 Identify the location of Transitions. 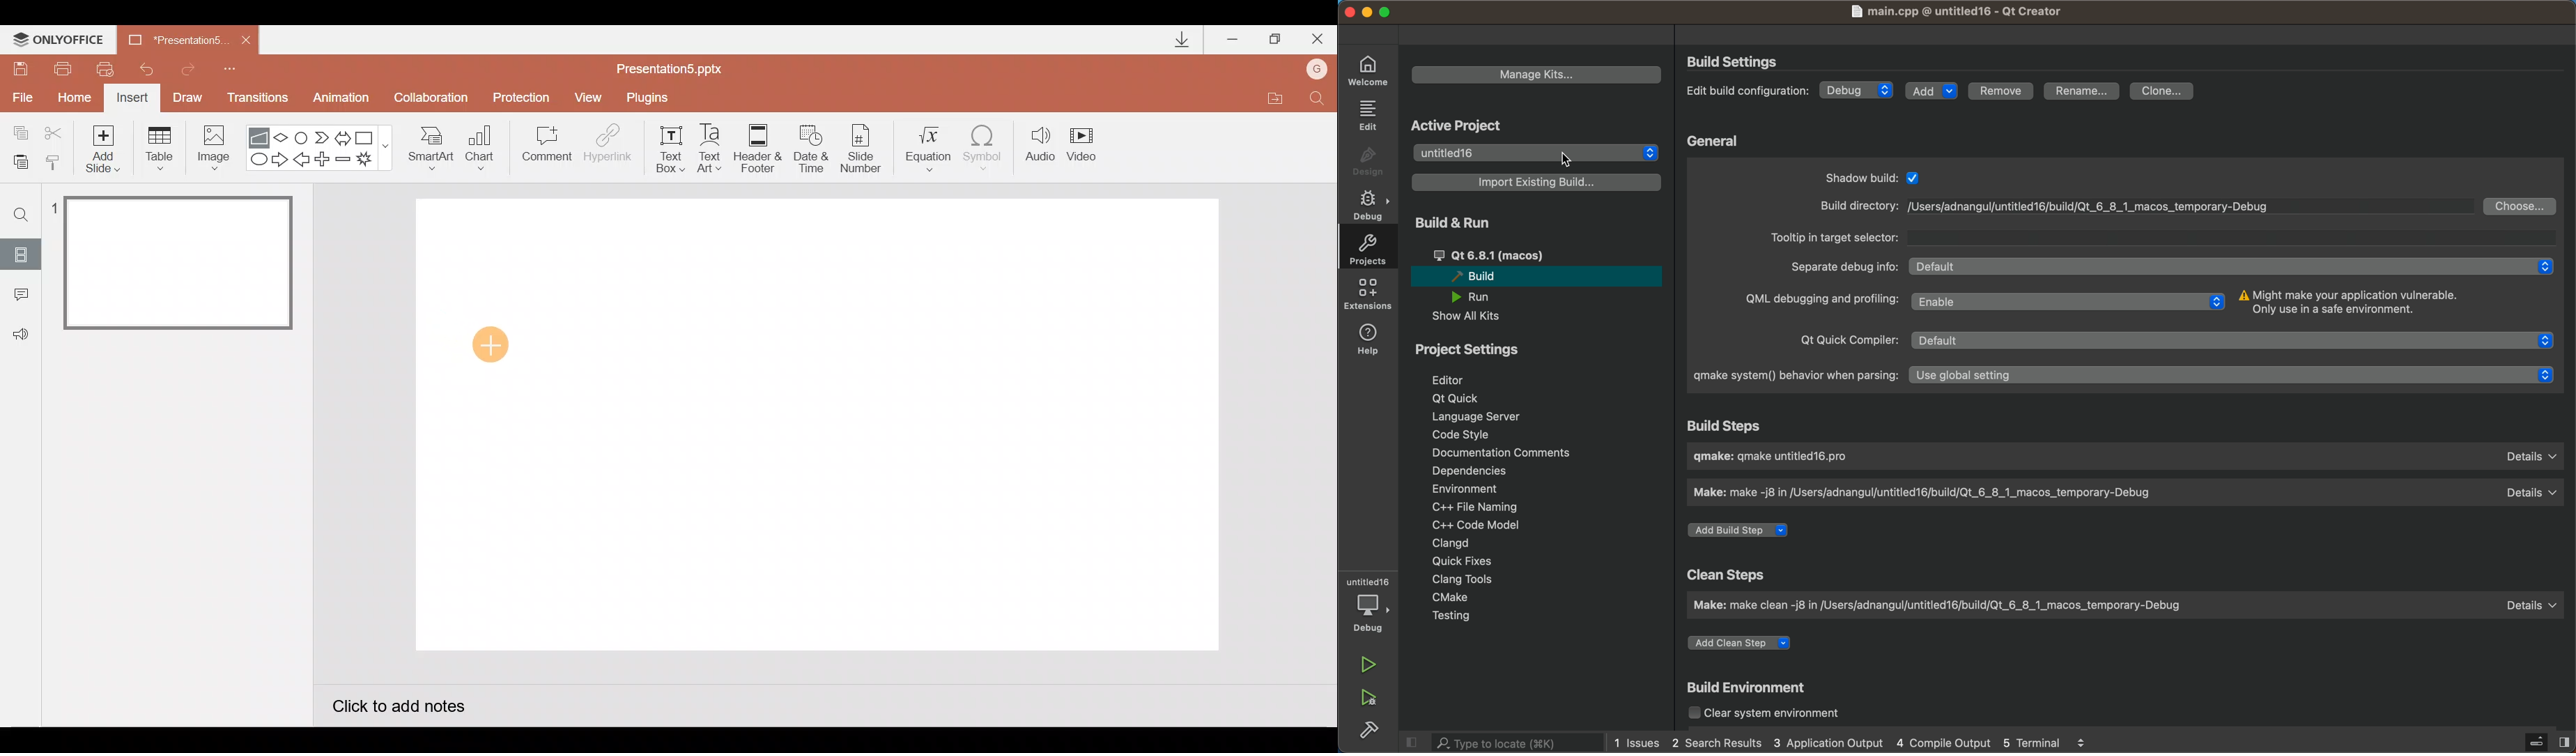
(255, 99).